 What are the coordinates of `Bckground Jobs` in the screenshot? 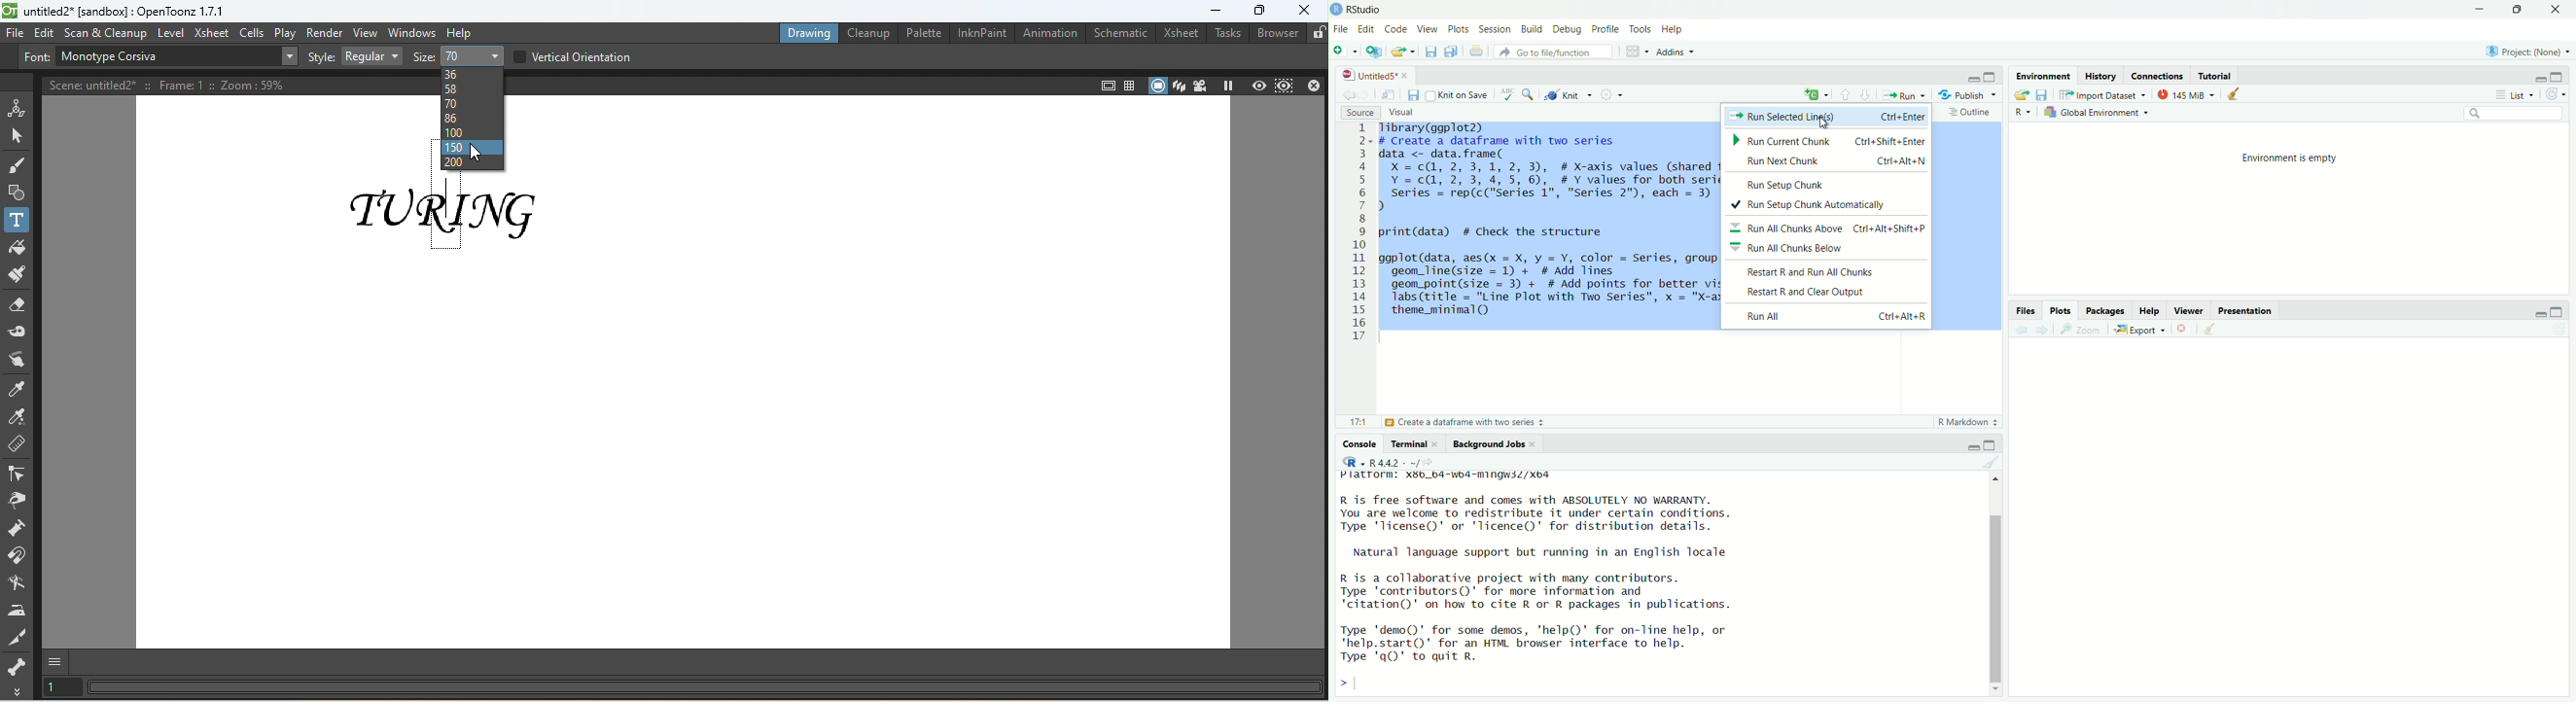 It's located at (1493, 443).